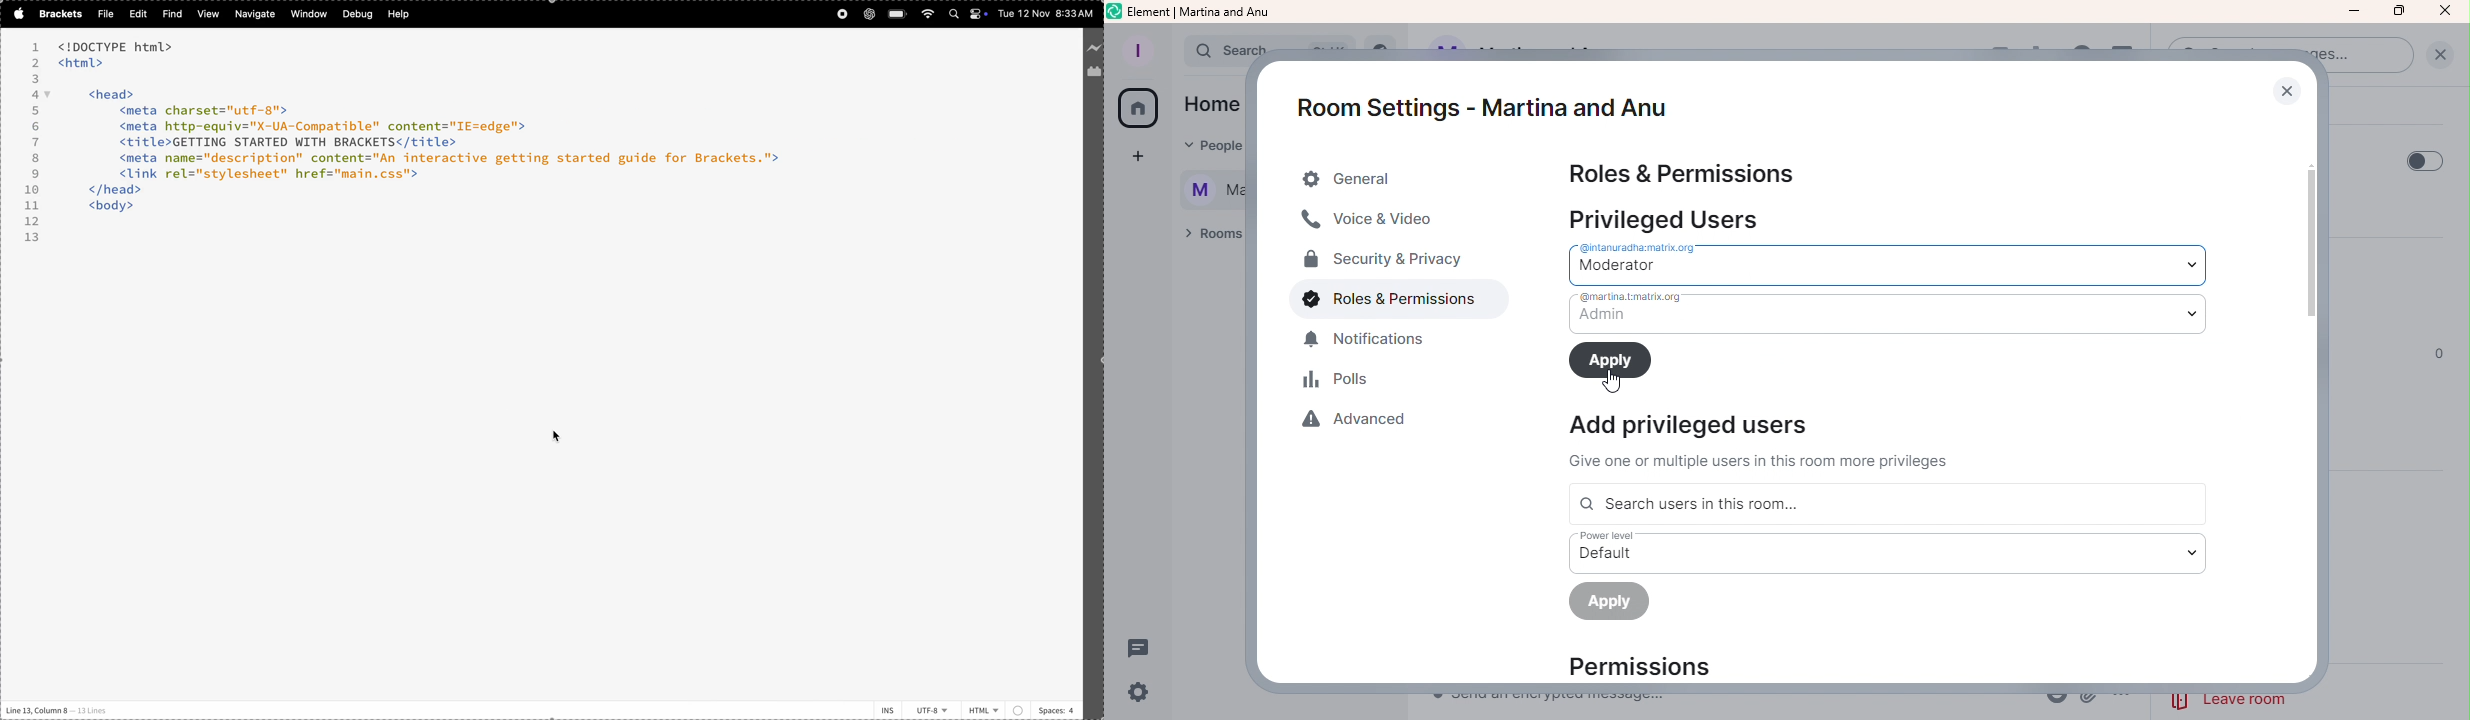  What do you see at coordinates (1886, 313) in the screenshot?
I see `Drop down menu` at bounding box center [1886, 313].